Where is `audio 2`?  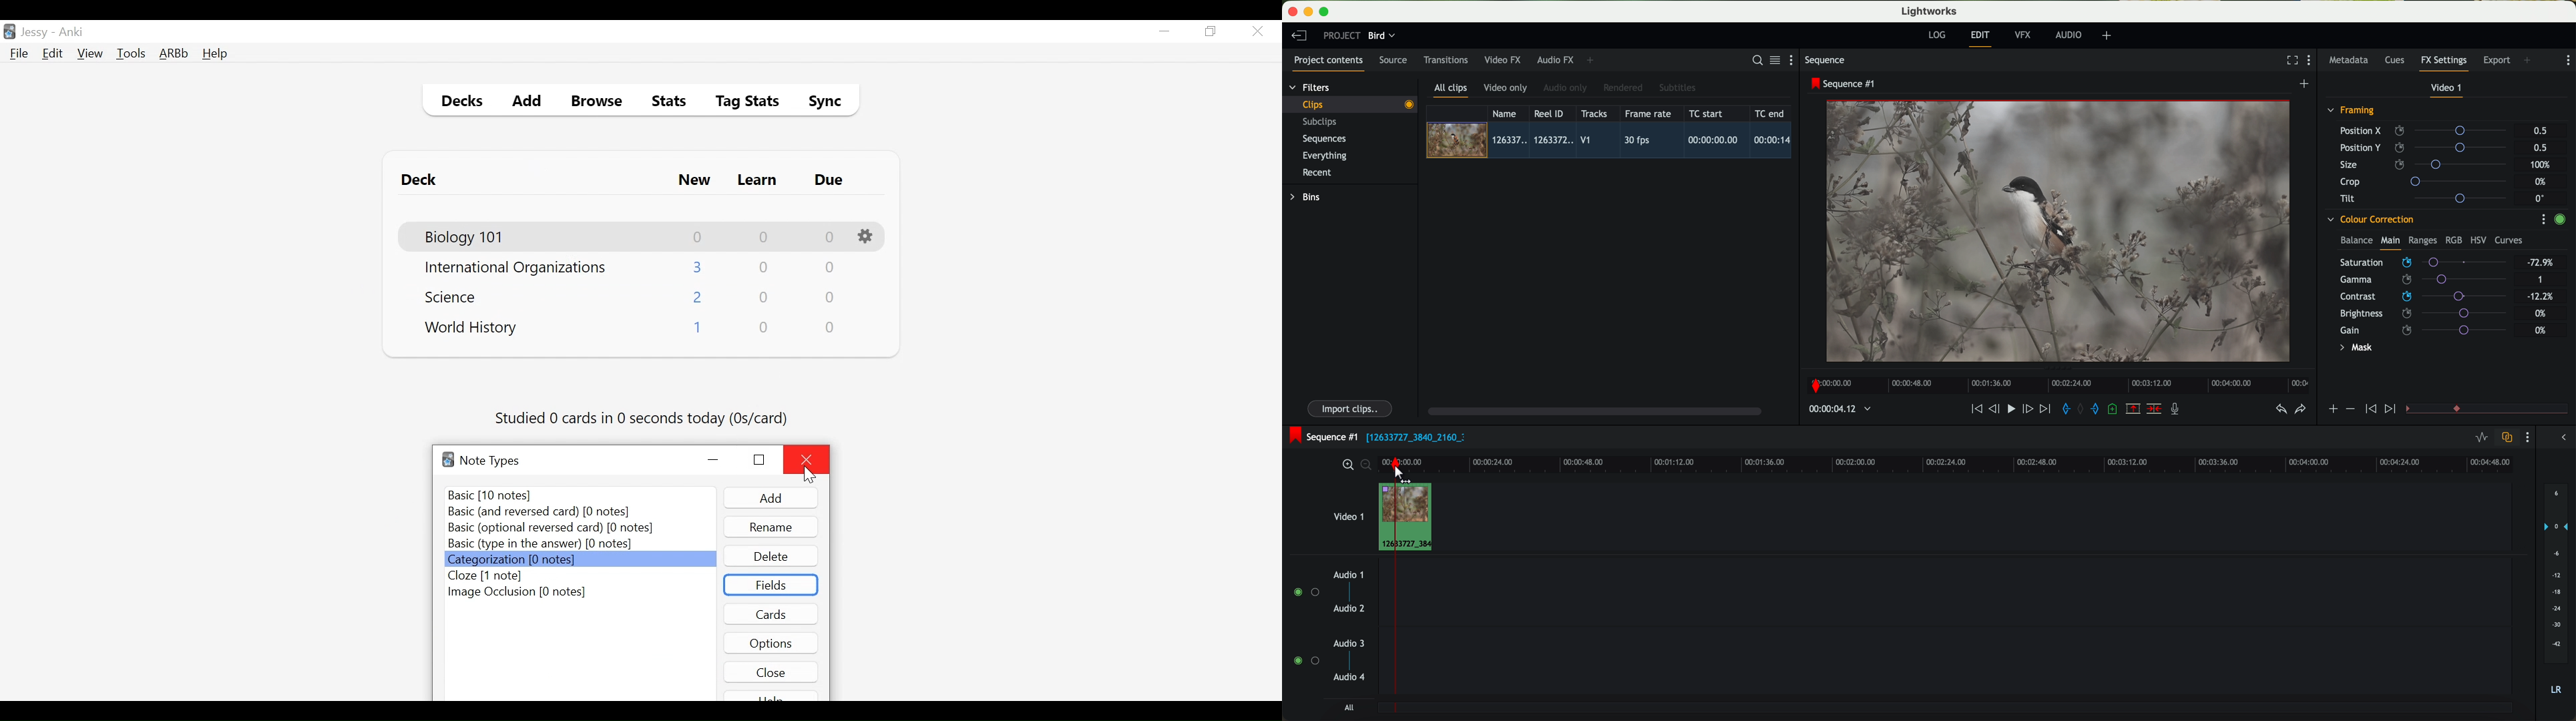 audio 2 is located at coordinates (1350, 609).